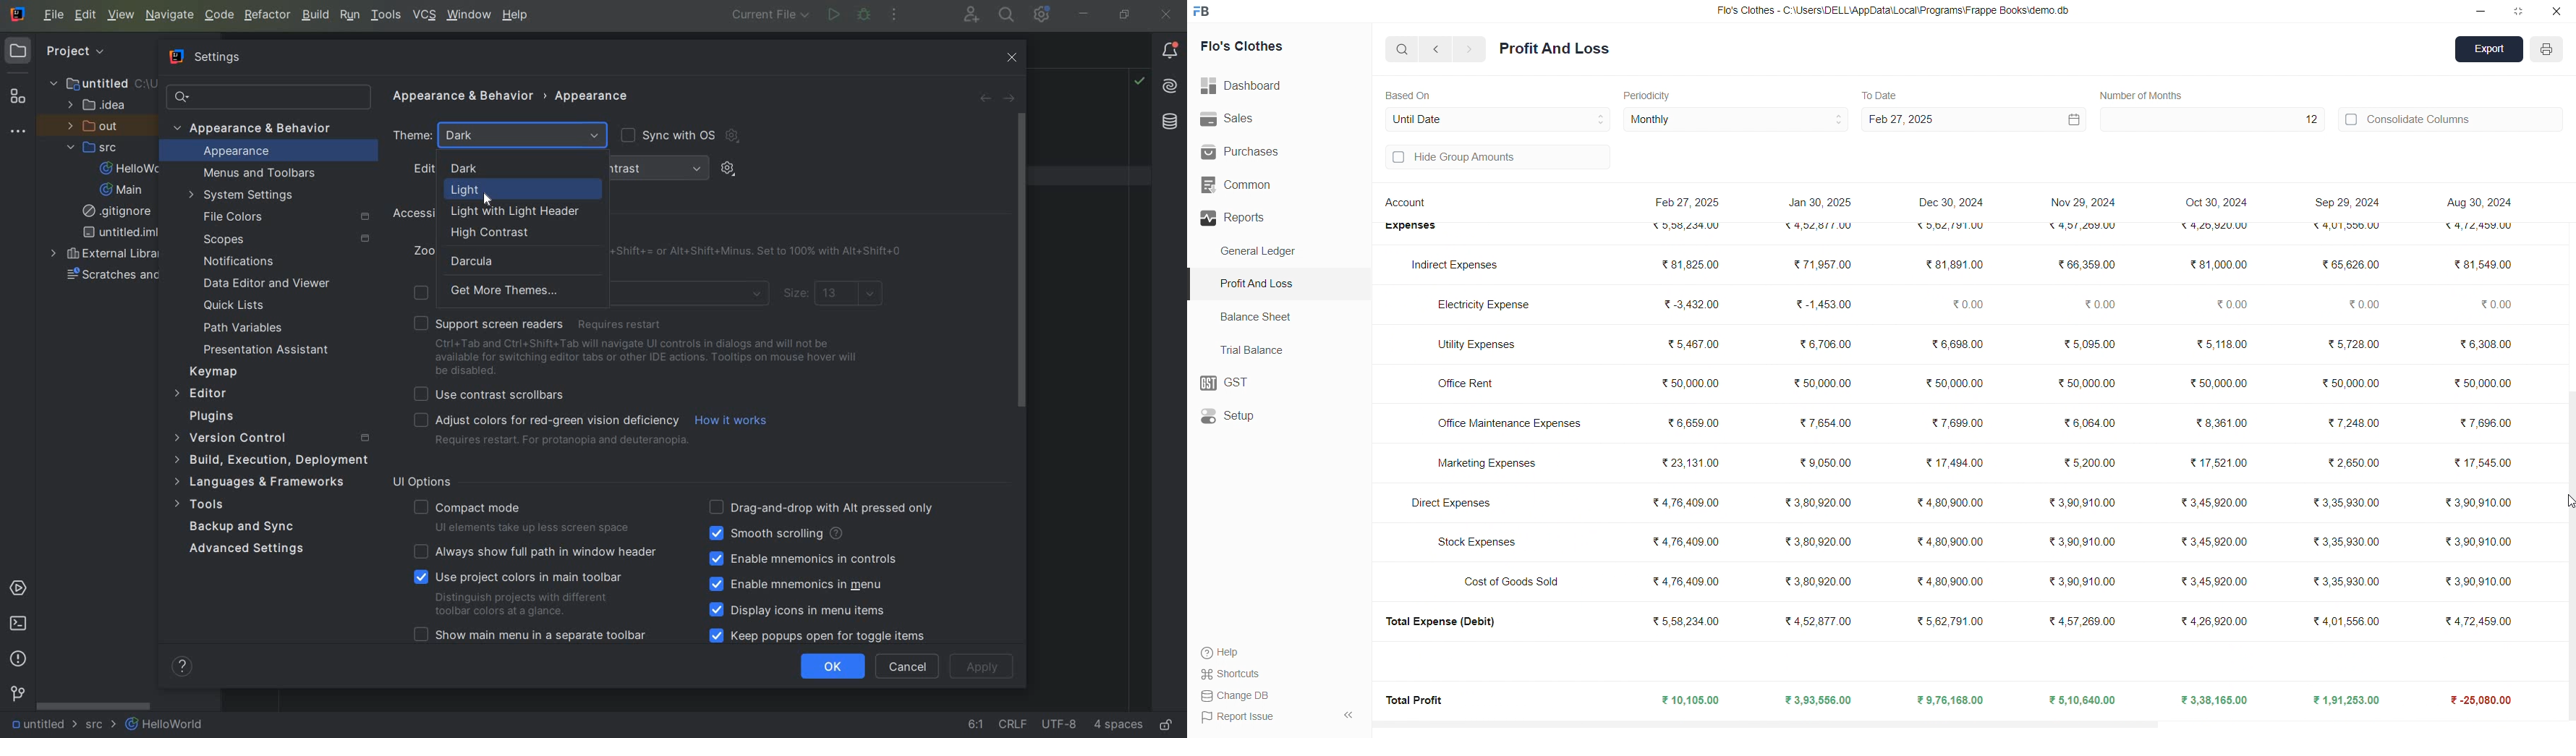 Image resolution: width=2576 pixels, height=756 pixels. Describe the element at coordinates (2475, 582) in the screenshot. I see `₹3,90,910.00` at that location.